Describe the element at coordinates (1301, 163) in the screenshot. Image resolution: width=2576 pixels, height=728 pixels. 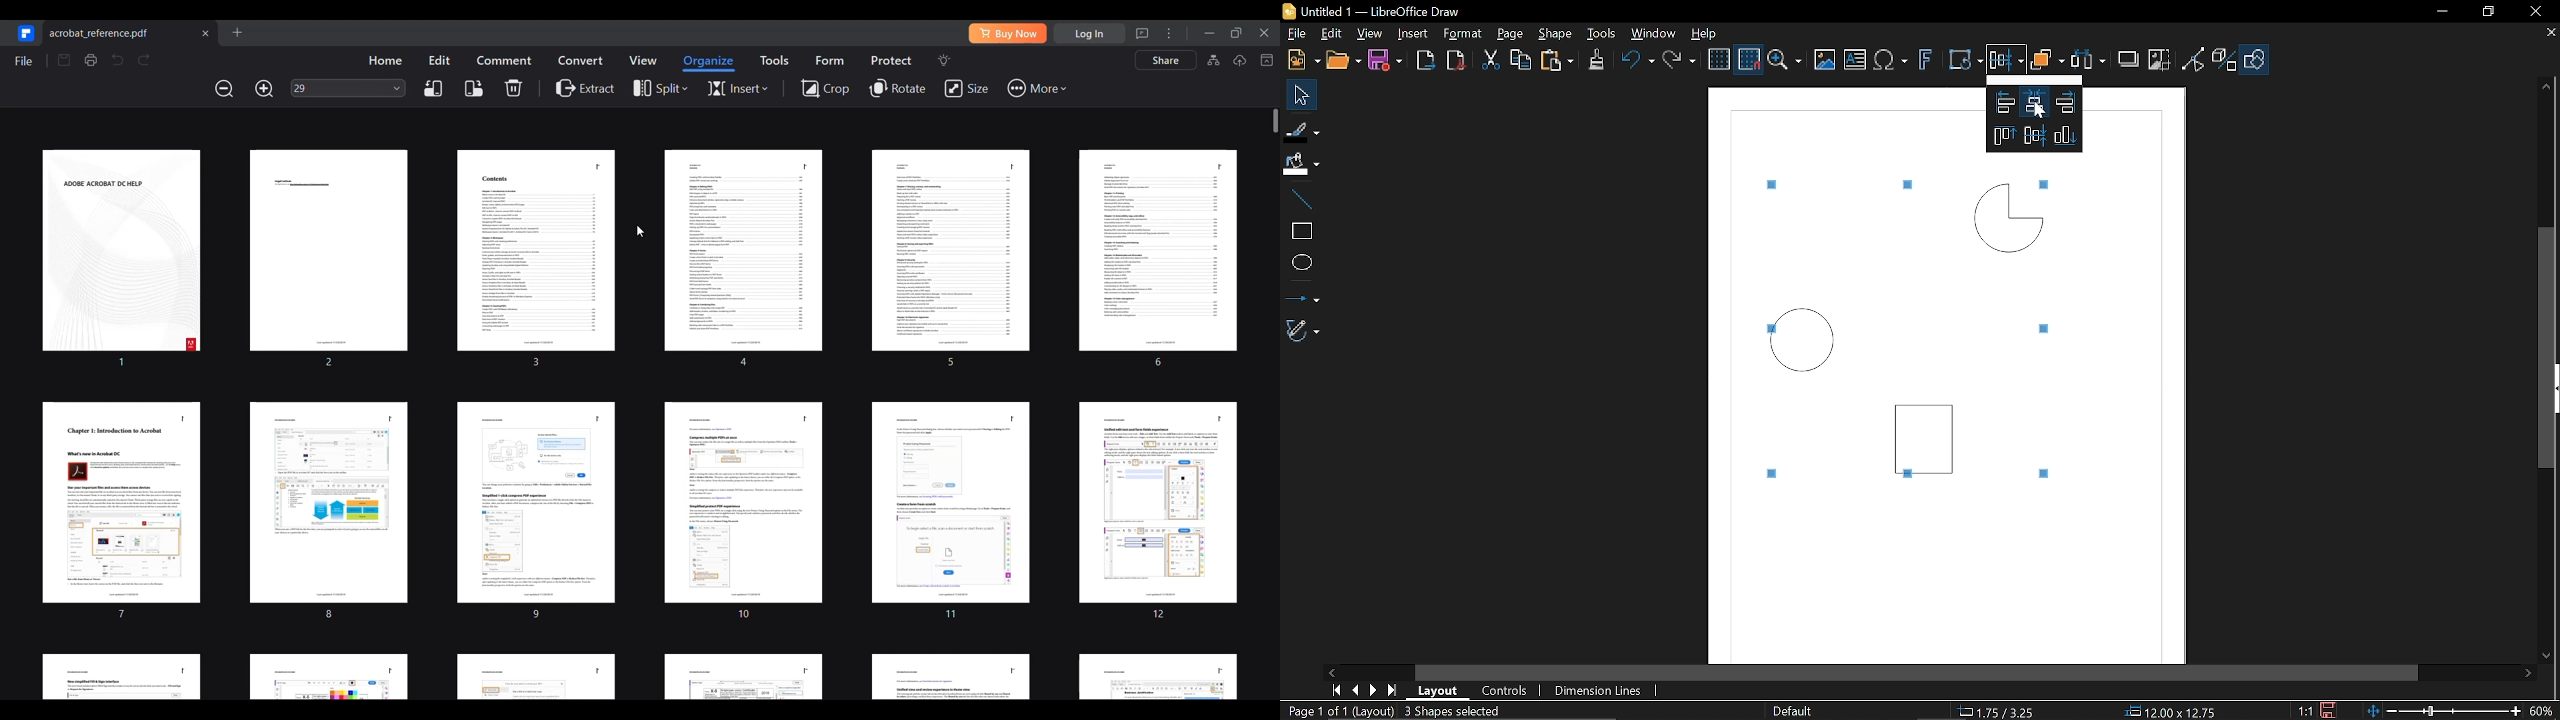
I see `Fill color` at that location.